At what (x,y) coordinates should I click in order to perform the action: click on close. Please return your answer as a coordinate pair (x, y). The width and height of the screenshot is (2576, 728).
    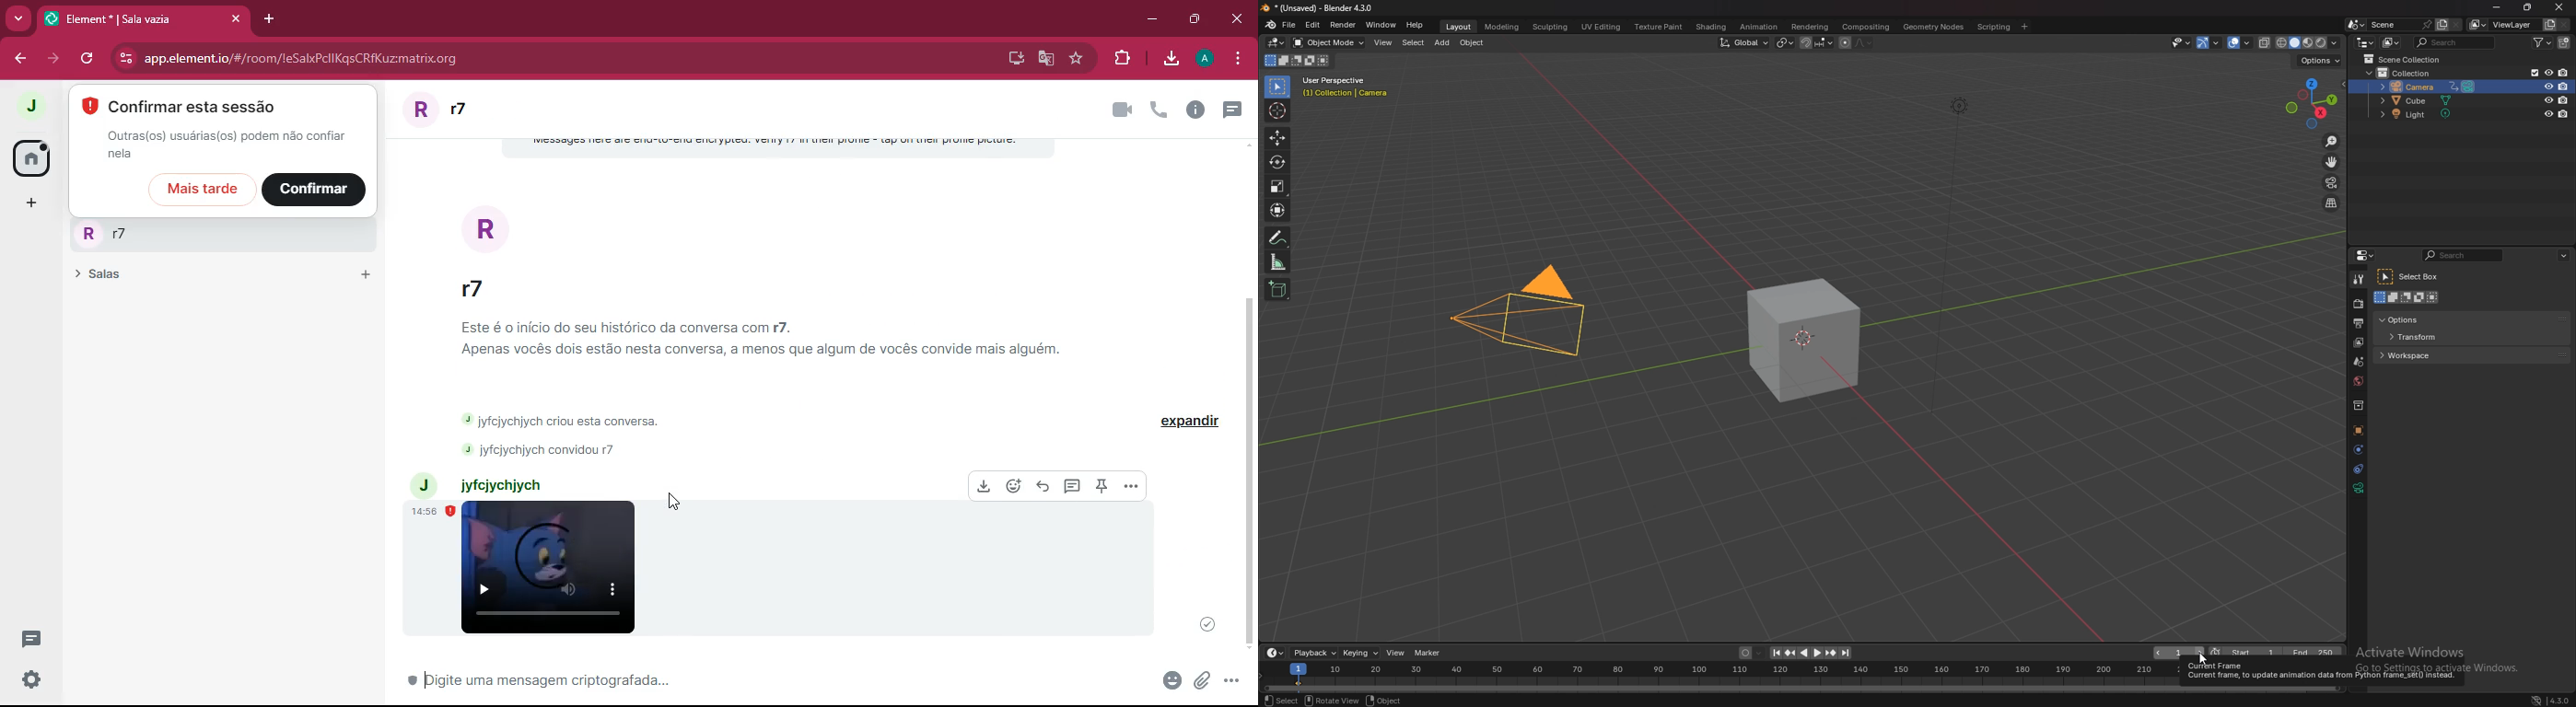
    Looking at the image, I should click on (1236, 18).